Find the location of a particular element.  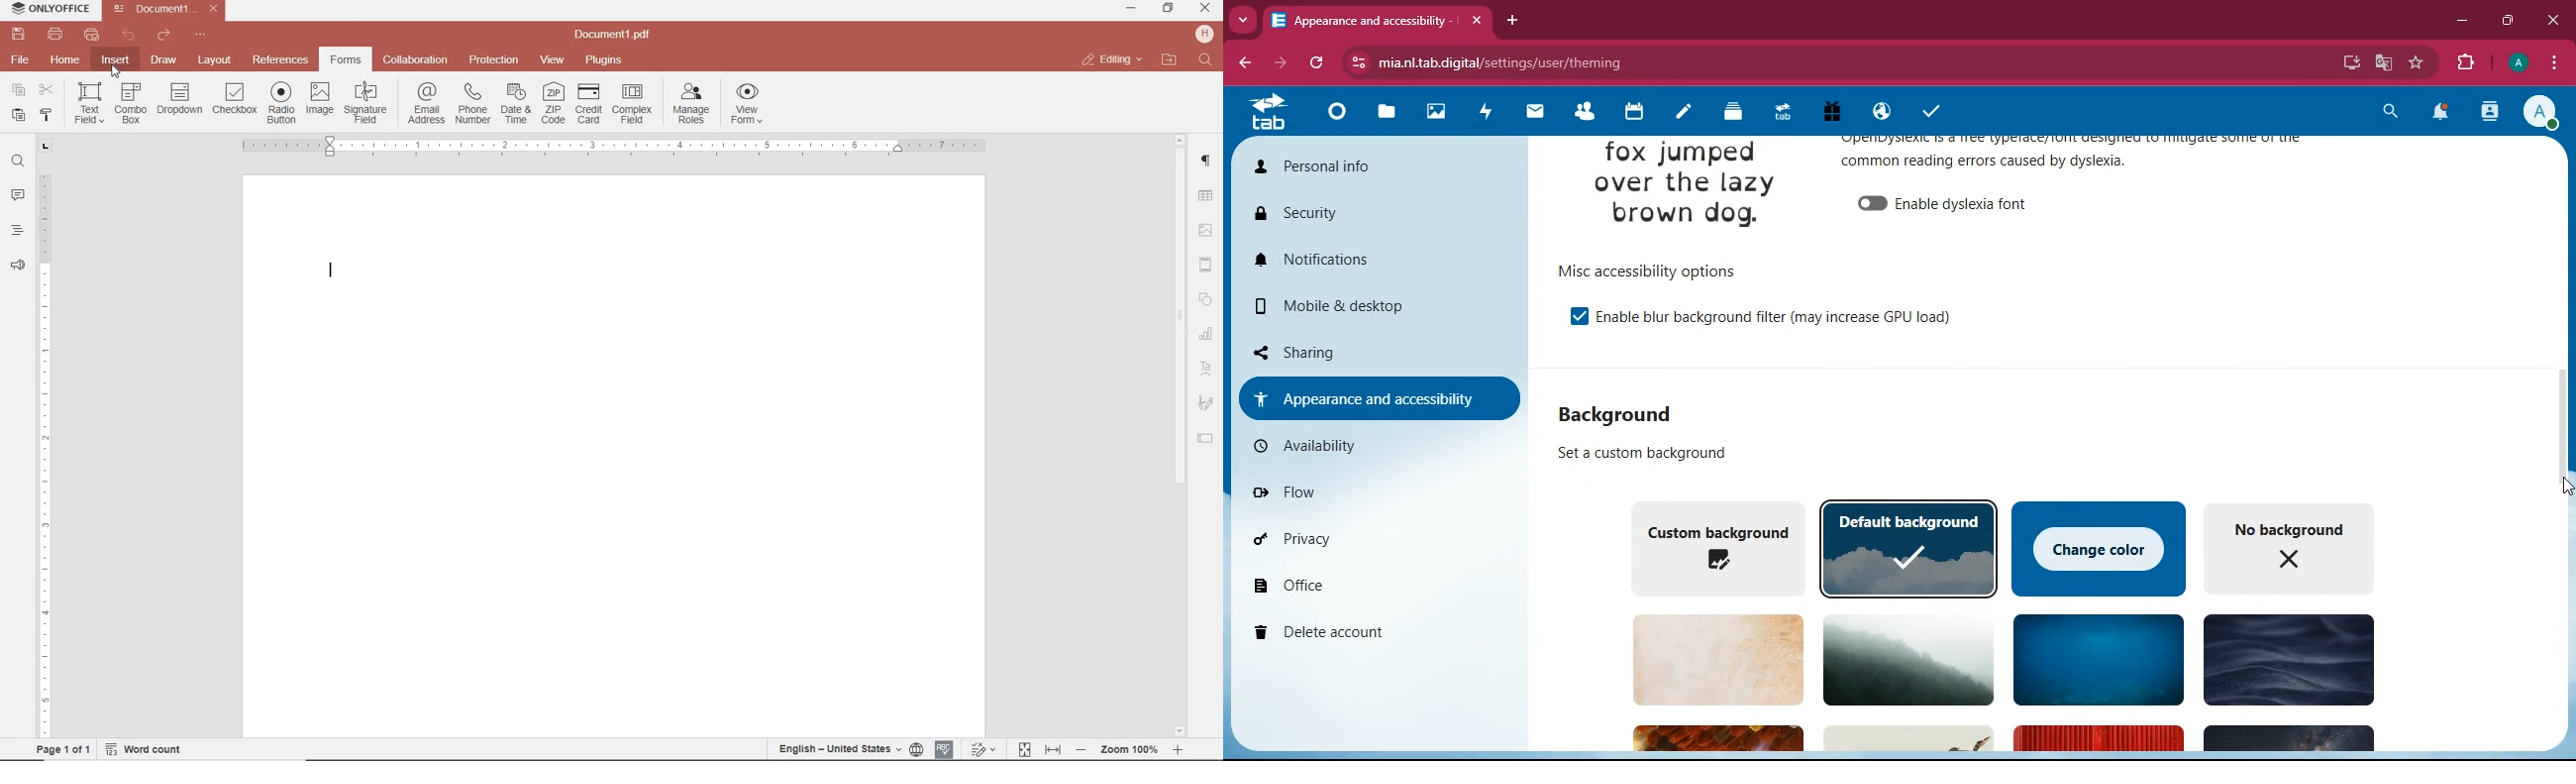

insert image is located at coordinates (321, 99).